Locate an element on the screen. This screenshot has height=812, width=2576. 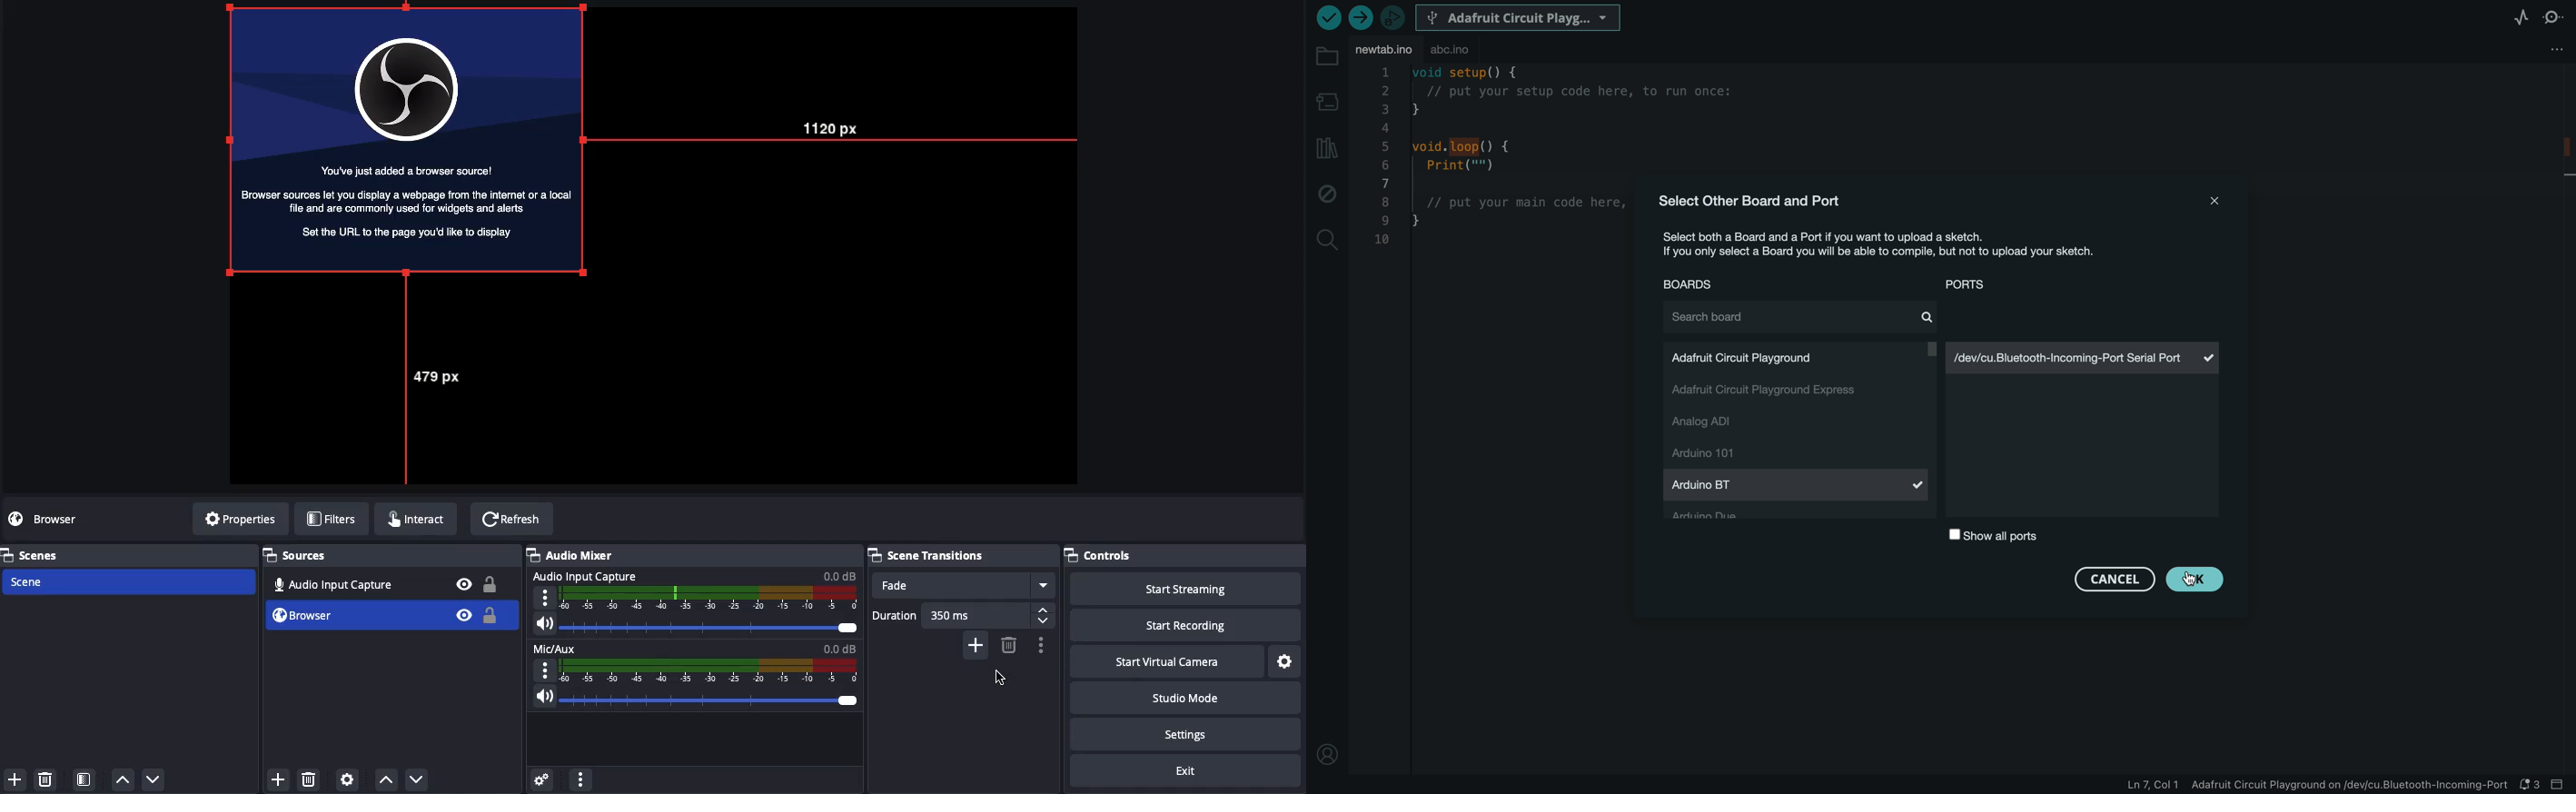
No source selected is located at coordinates (59, 519).